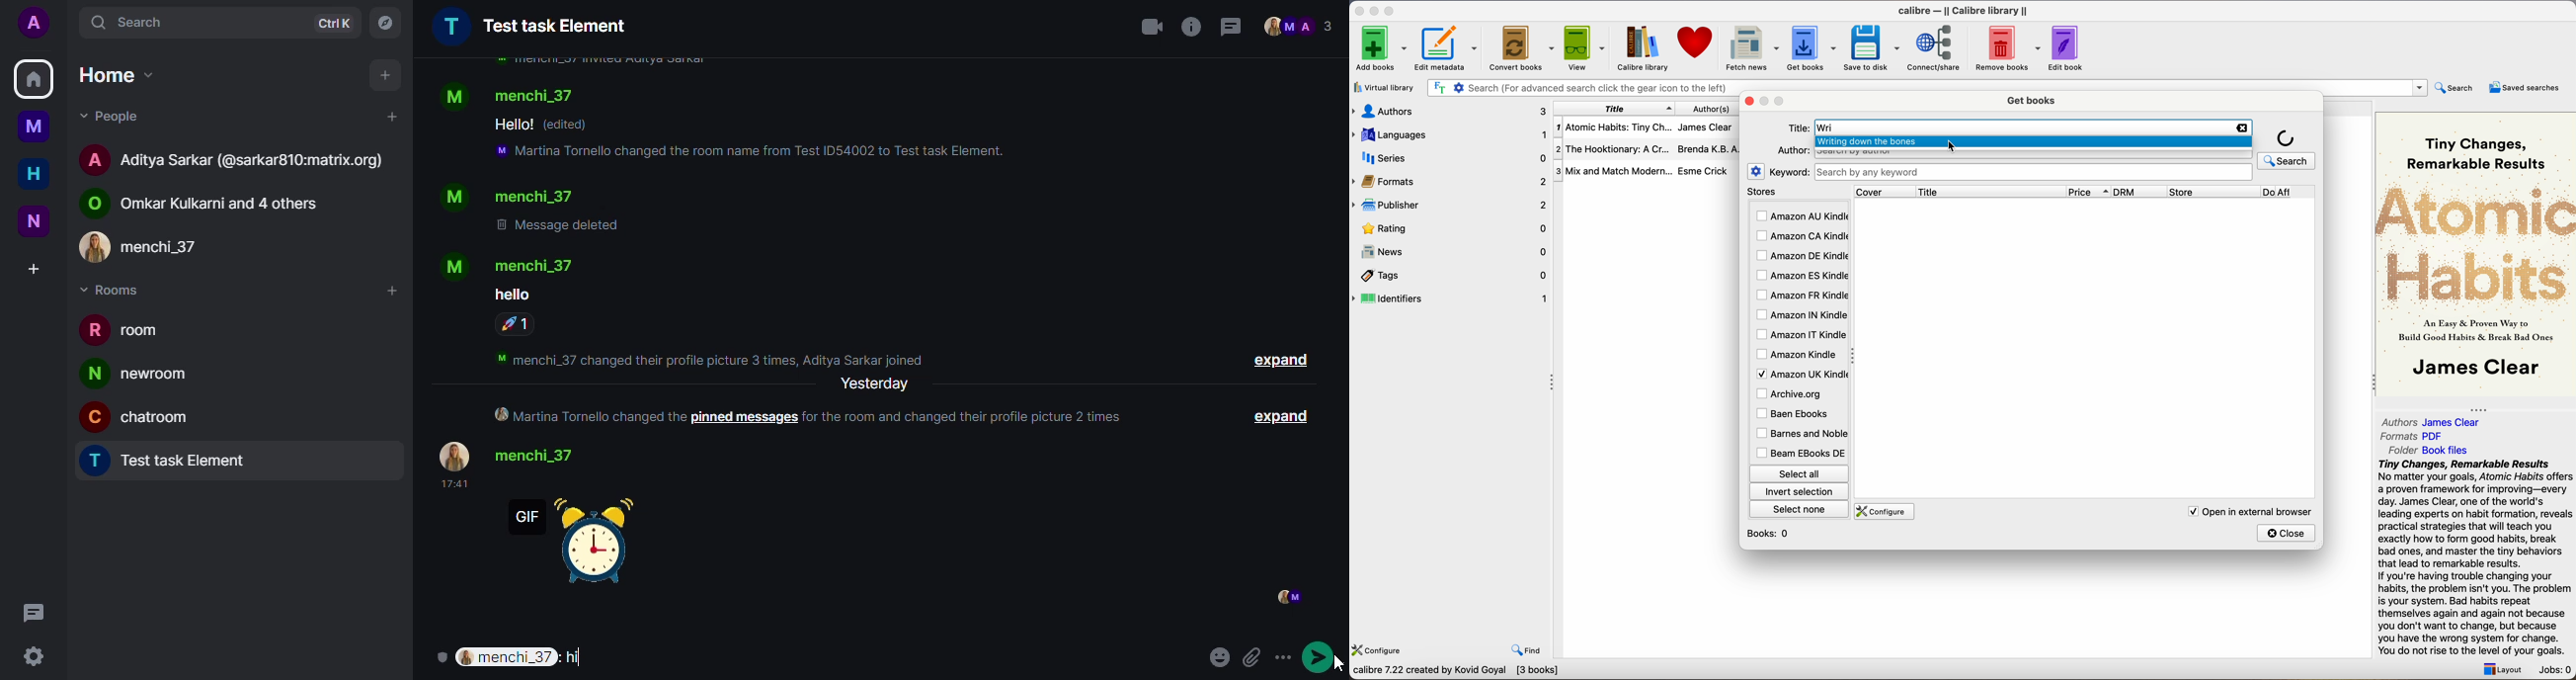  I want to click on Formats PDF, so click(2413, 436).